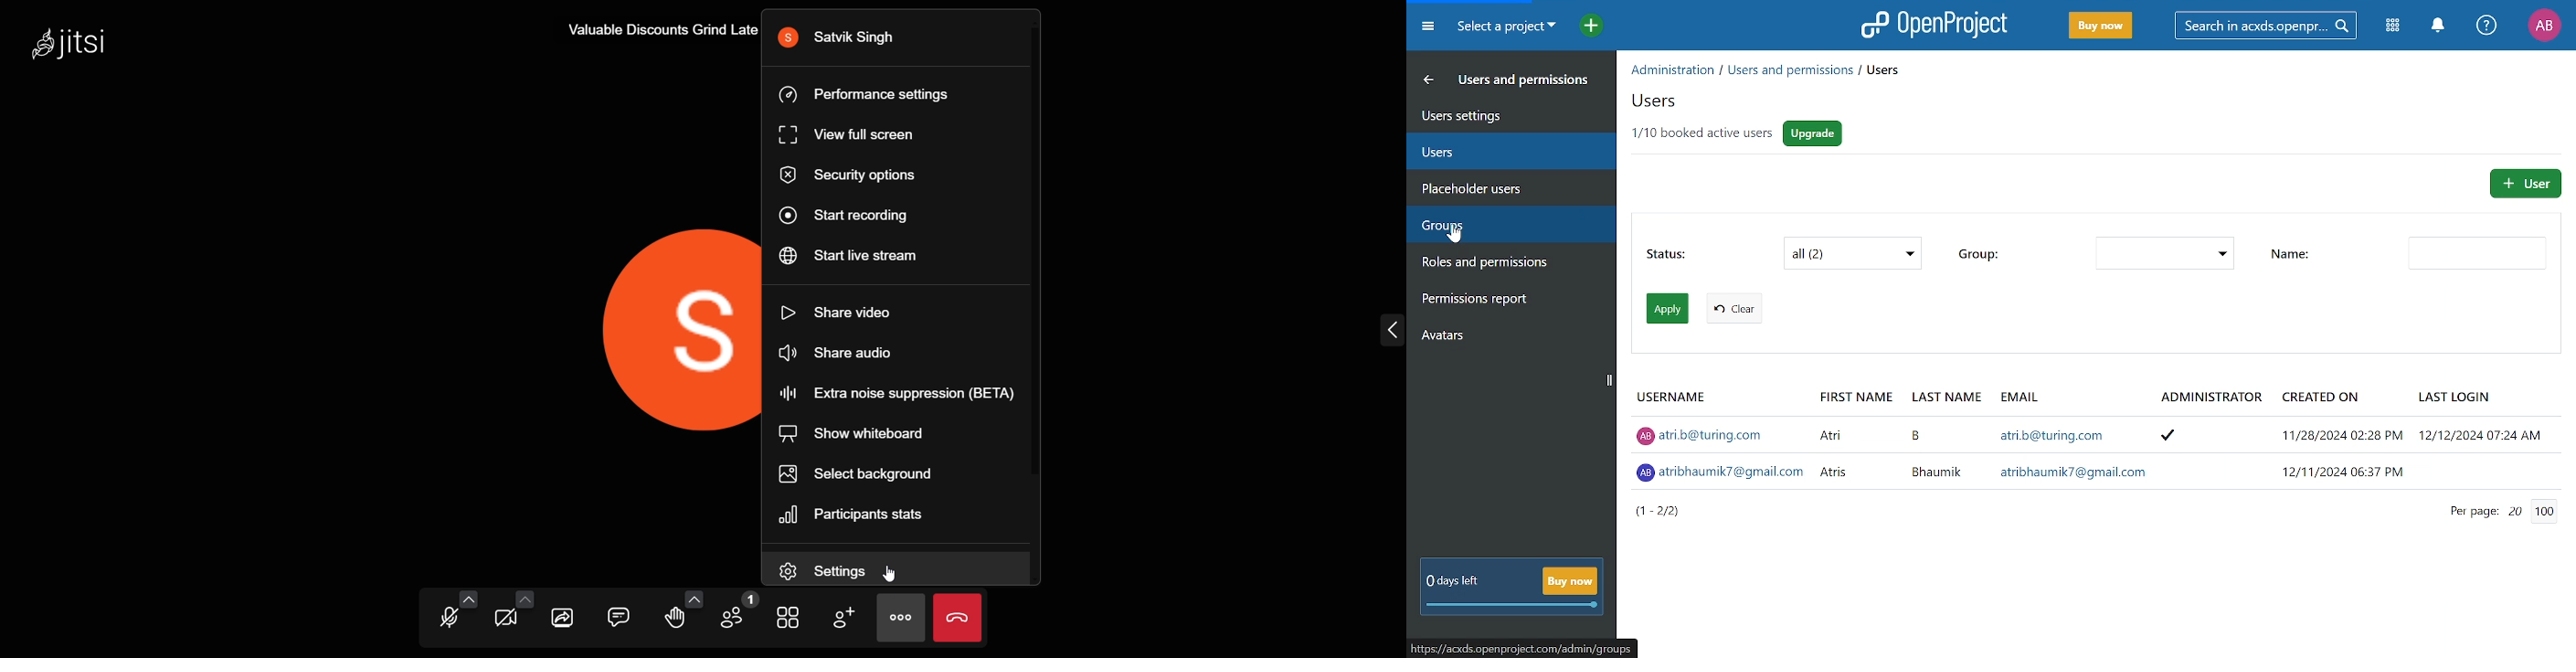 This screenshot has width=2576, height=672. I want to click on chat, so click(618, 614).